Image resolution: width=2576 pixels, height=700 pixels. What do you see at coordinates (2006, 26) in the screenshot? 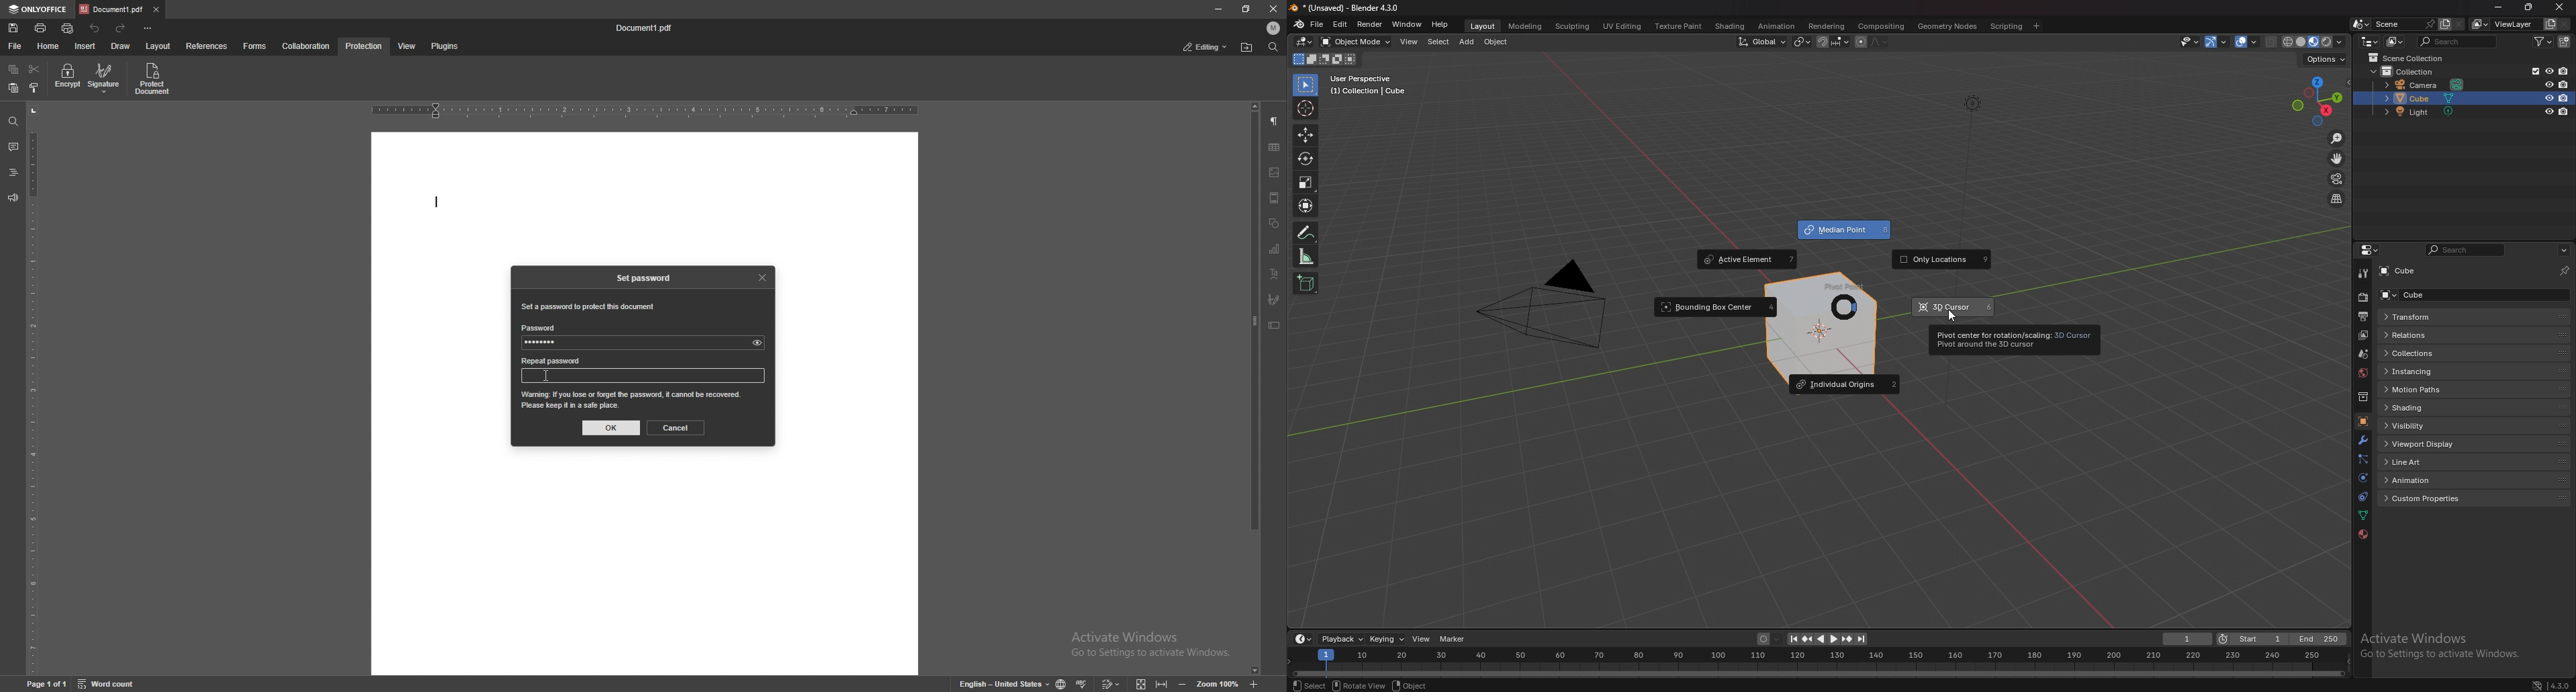
I see `scripting` at bounding box center [2006, 26].